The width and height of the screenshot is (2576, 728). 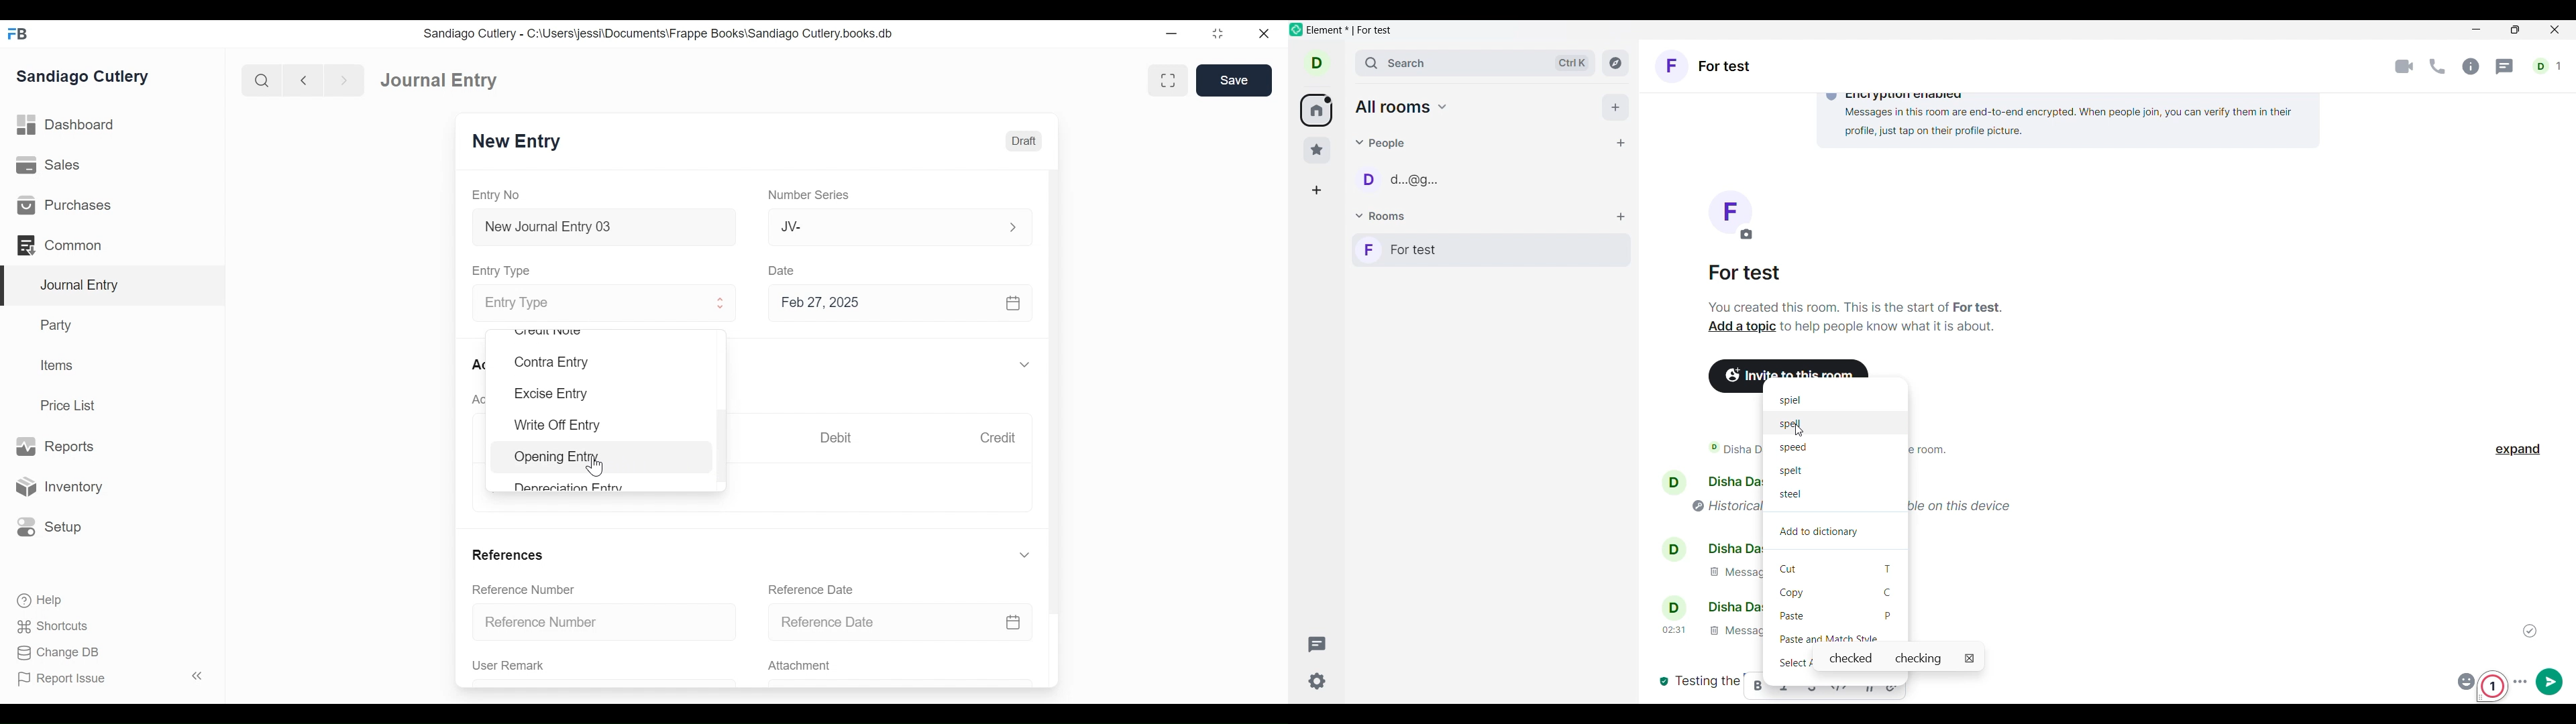 What do you see at coordinates (875, 226) in the screenshot?
I see `JV-` at bounding box center [875, 226].